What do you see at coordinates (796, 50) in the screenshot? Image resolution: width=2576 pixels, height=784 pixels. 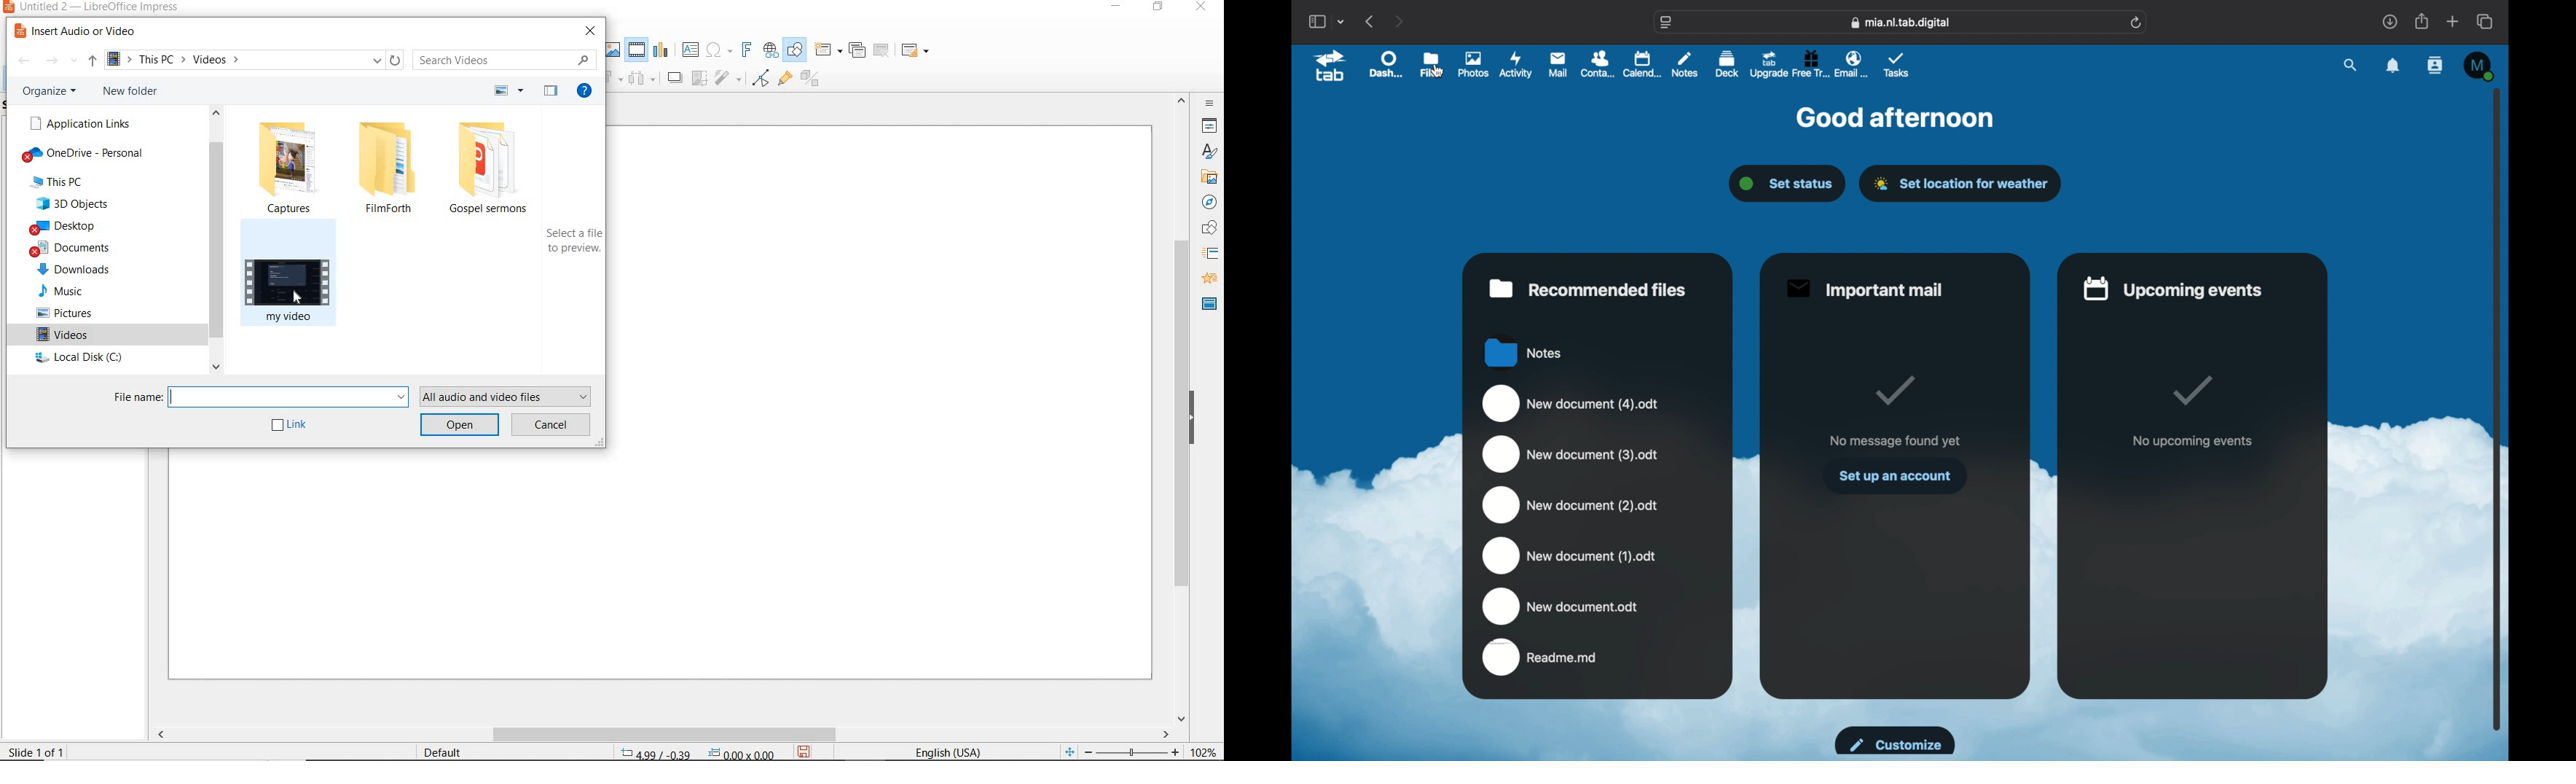 I see `SHOW DRAW FUNCTIONS` at bounding box center [796, 50].